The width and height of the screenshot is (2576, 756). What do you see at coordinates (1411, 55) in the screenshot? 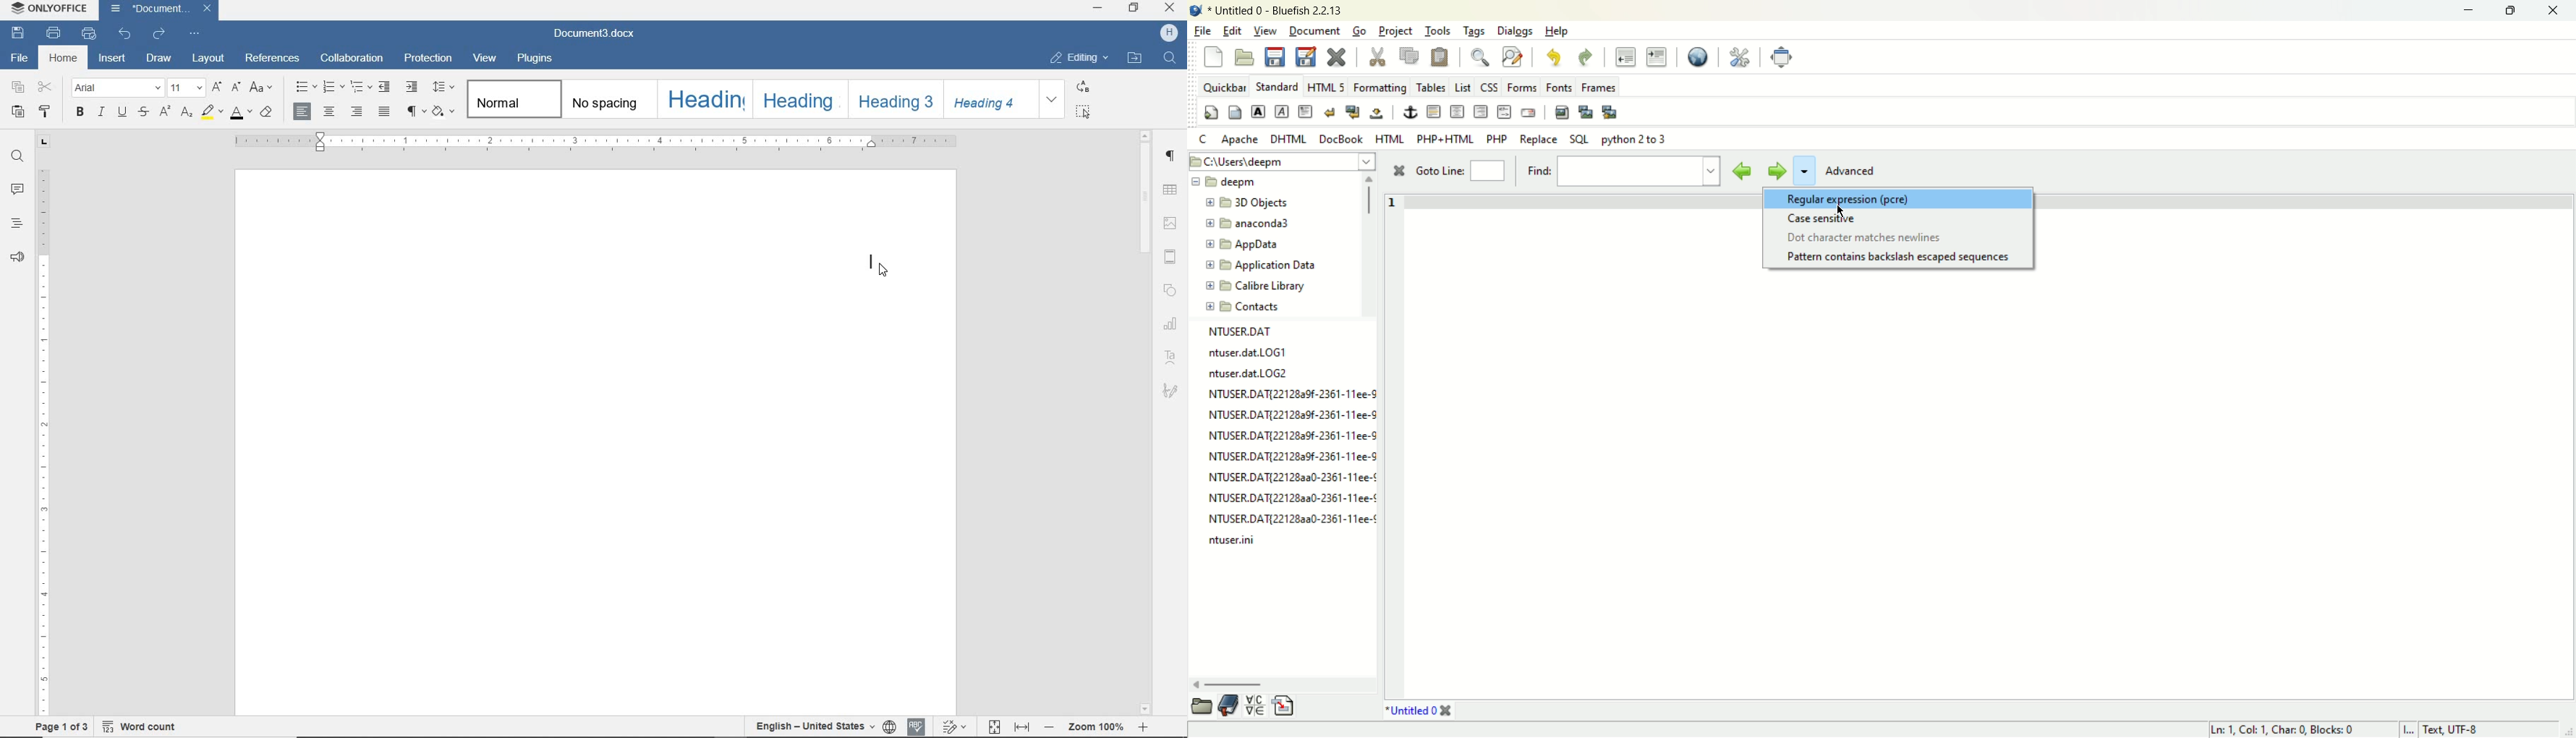
I see `copy` at bounding box center [1411, 55].